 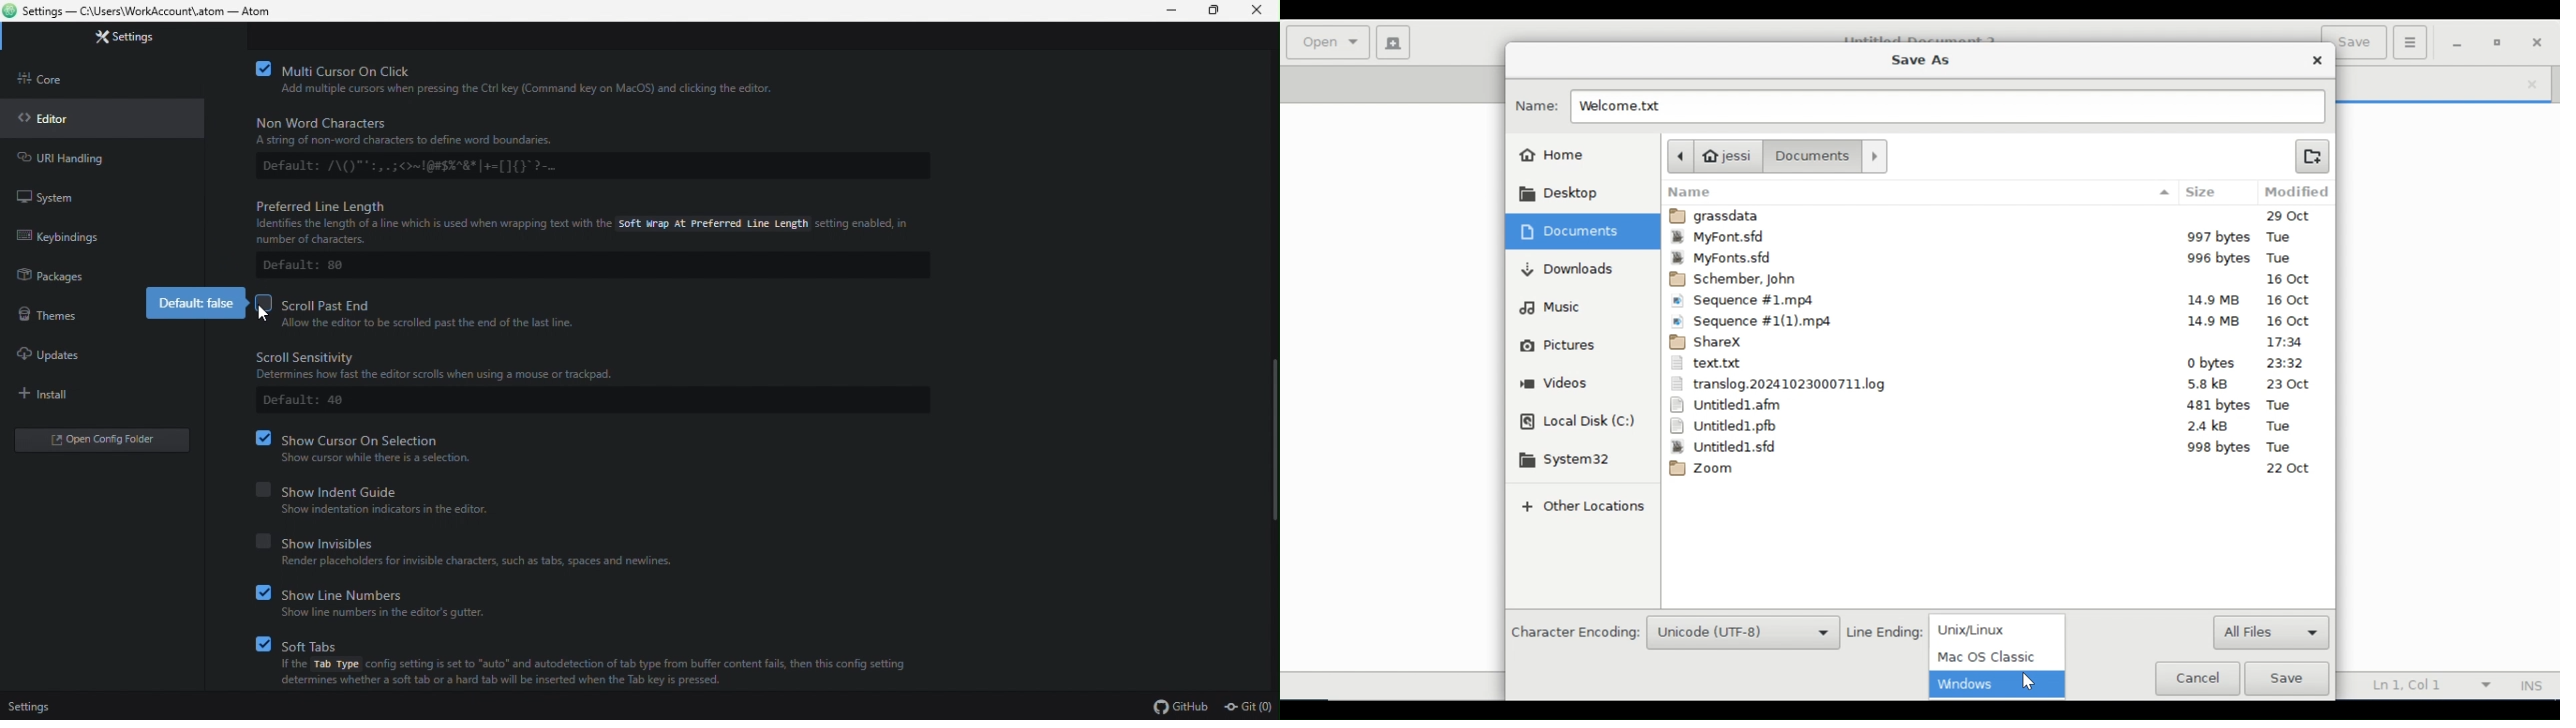 I want to click on Default: /\()"":,.;O~I@¥S% 8" |+=[]{} ?--, so click(x=437, y=165).